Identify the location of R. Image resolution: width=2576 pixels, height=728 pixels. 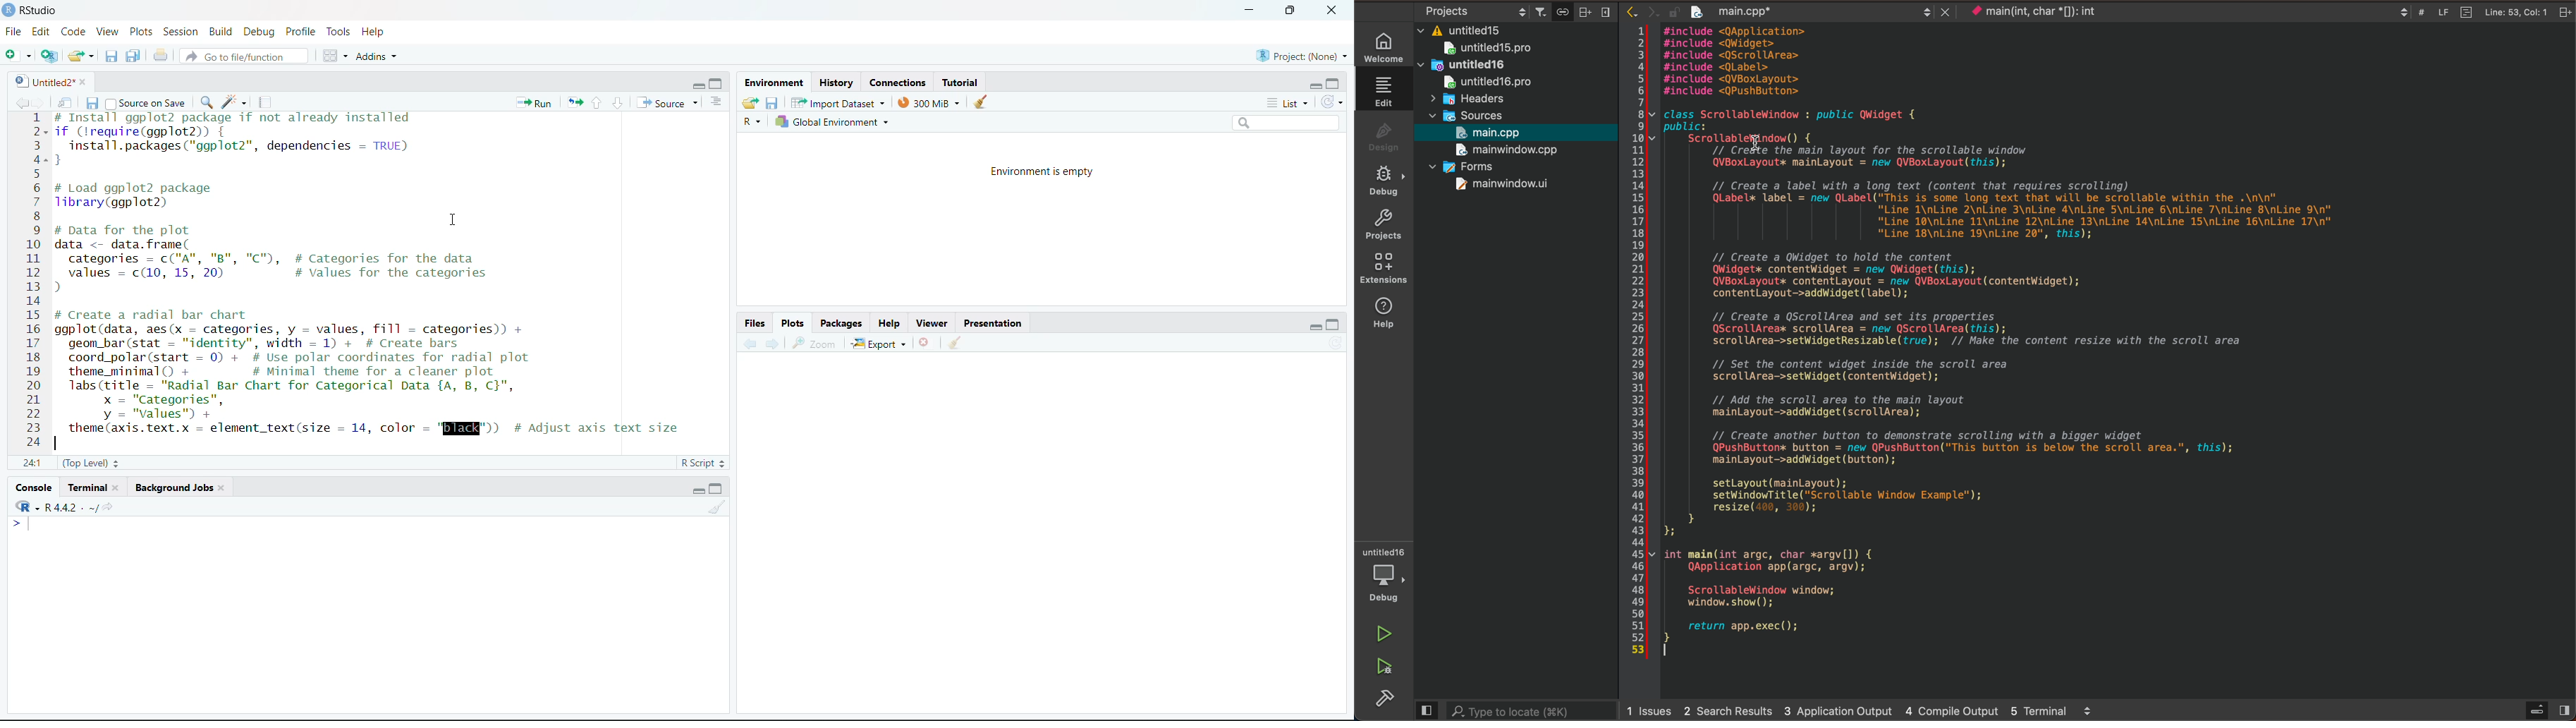
(750, 122).